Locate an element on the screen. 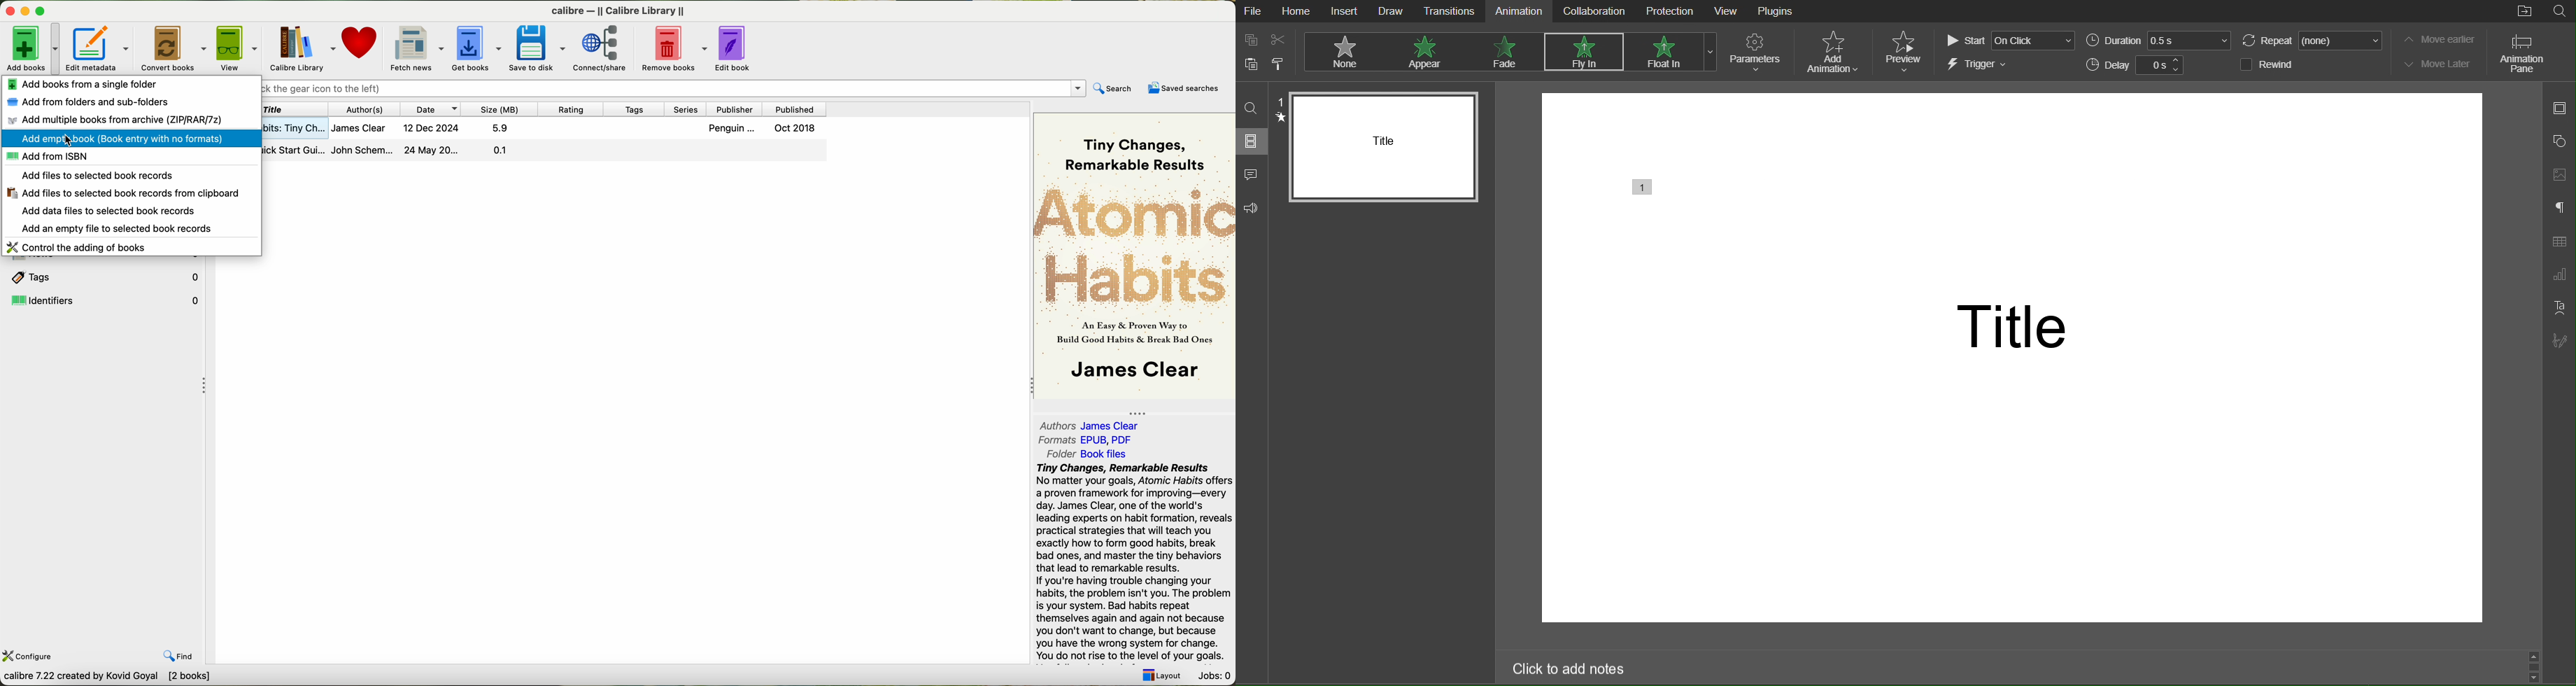  control the adding of books is located at coordinates (84, 247).